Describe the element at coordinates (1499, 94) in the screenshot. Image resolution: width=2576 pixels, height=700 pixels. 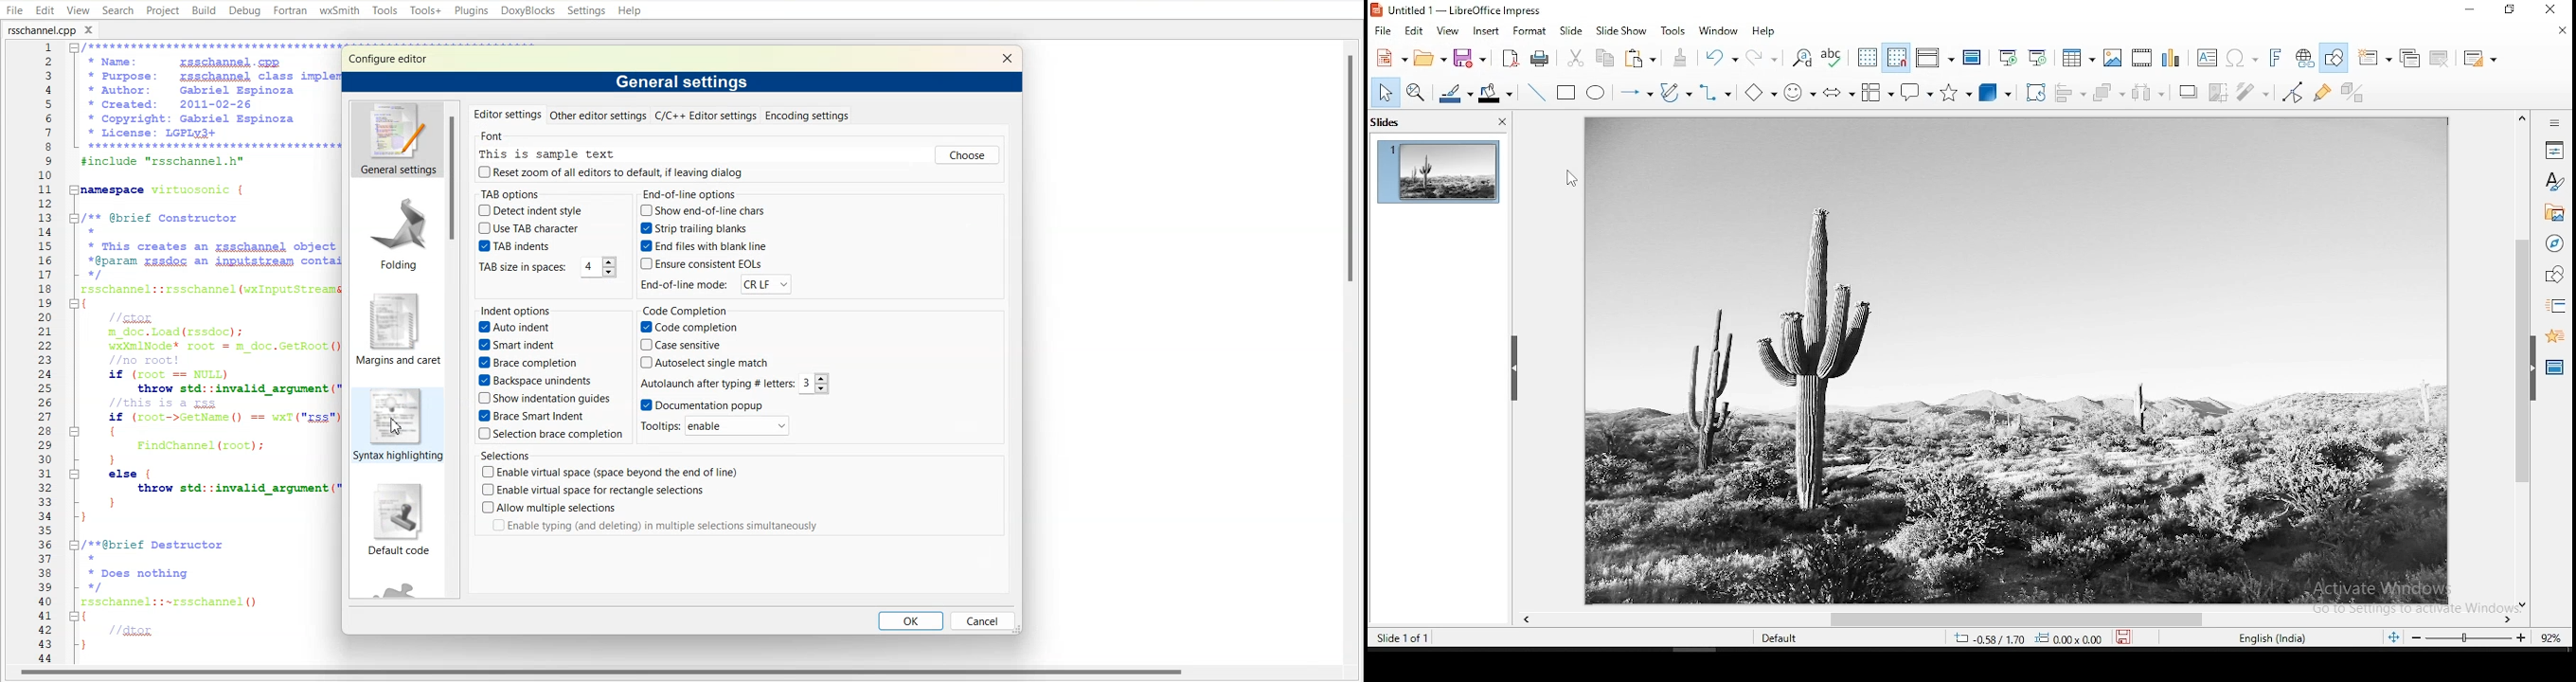
I see `fill color` at that location.